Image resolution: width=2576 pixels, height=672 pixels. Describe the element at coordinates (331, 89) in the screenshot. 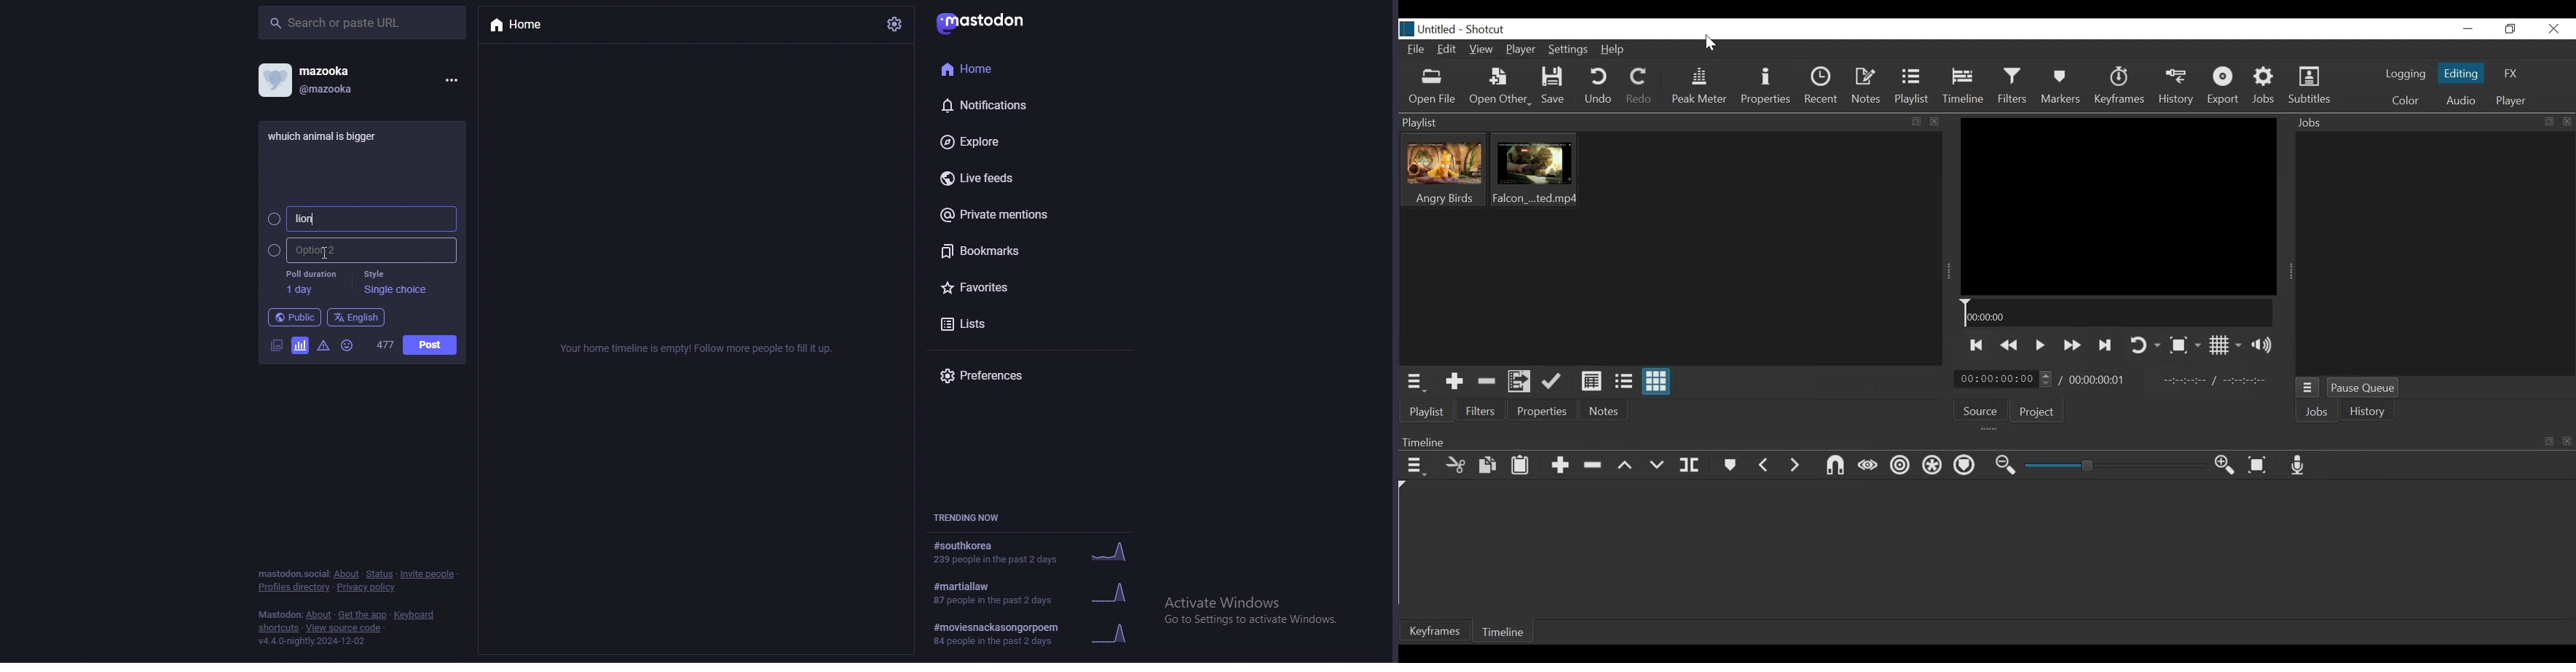

I see `@mazooka` at that location.